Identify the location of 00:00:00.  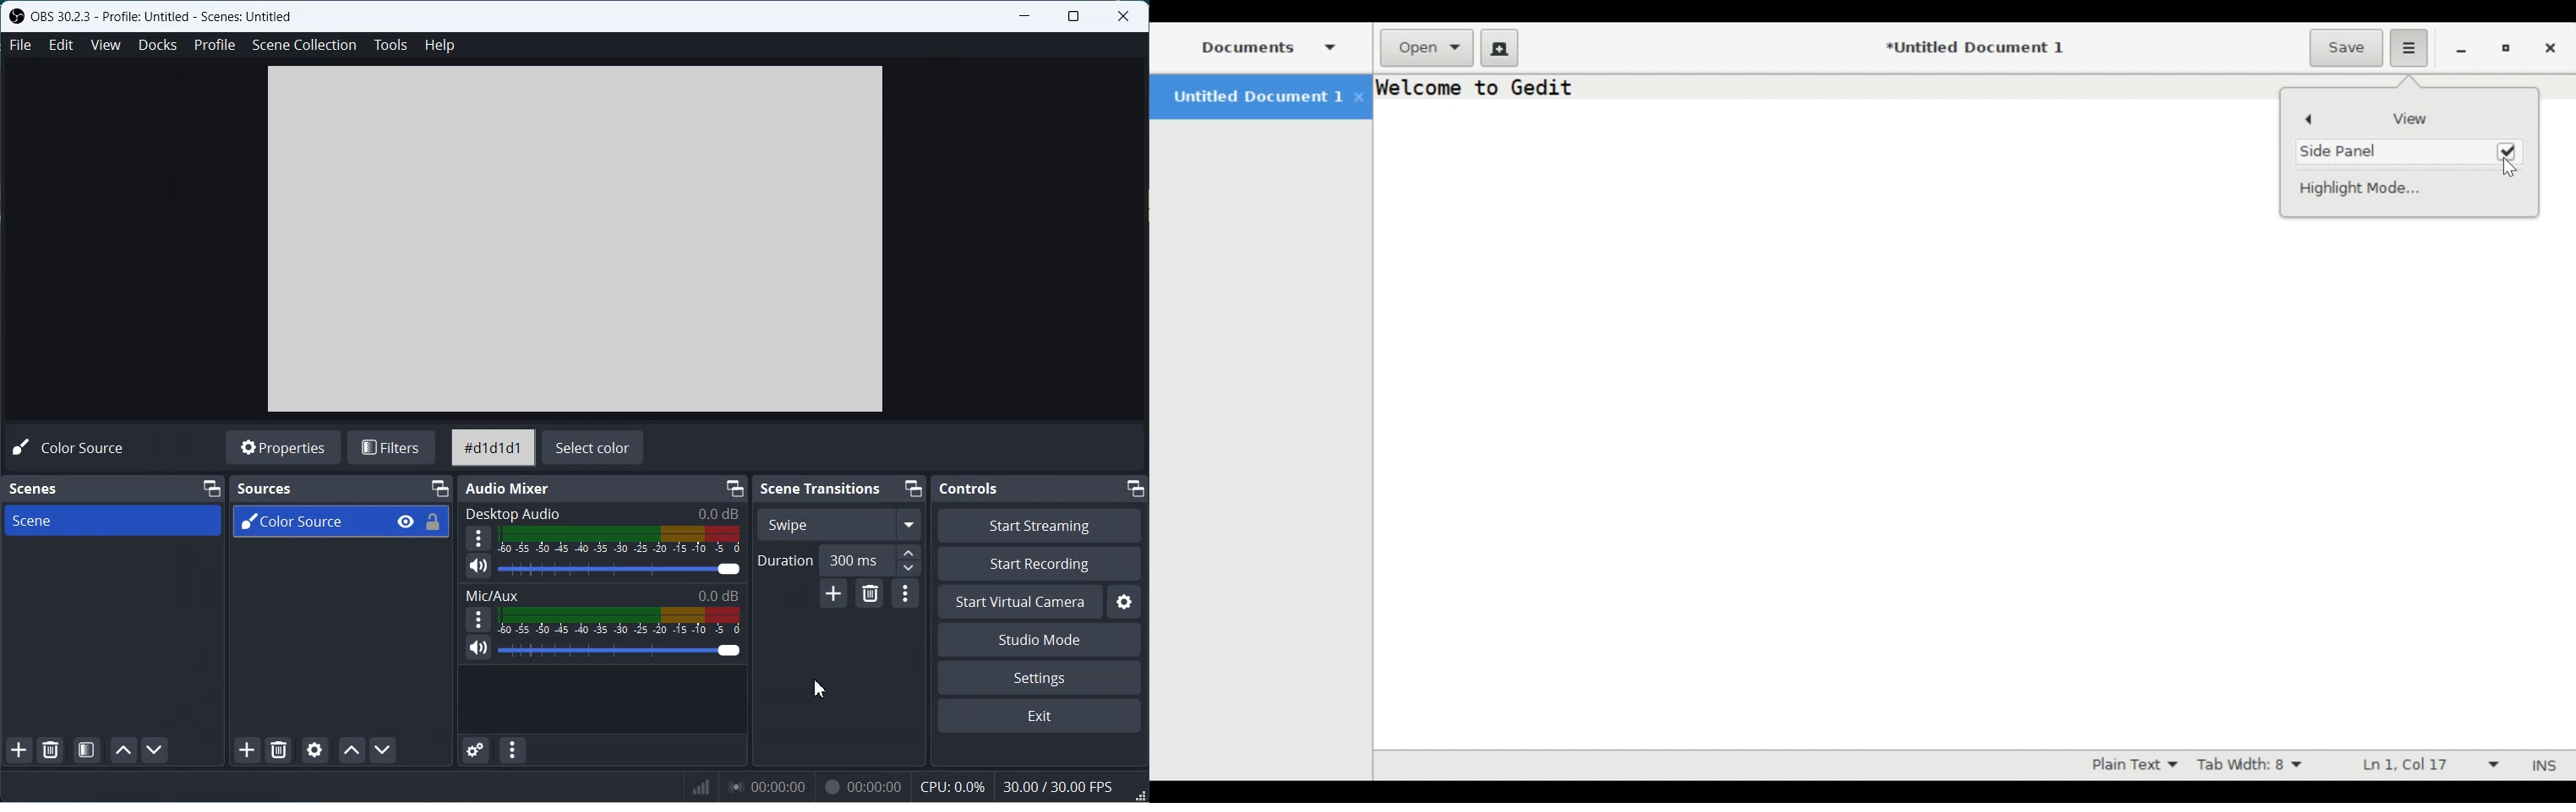
(860, 785).